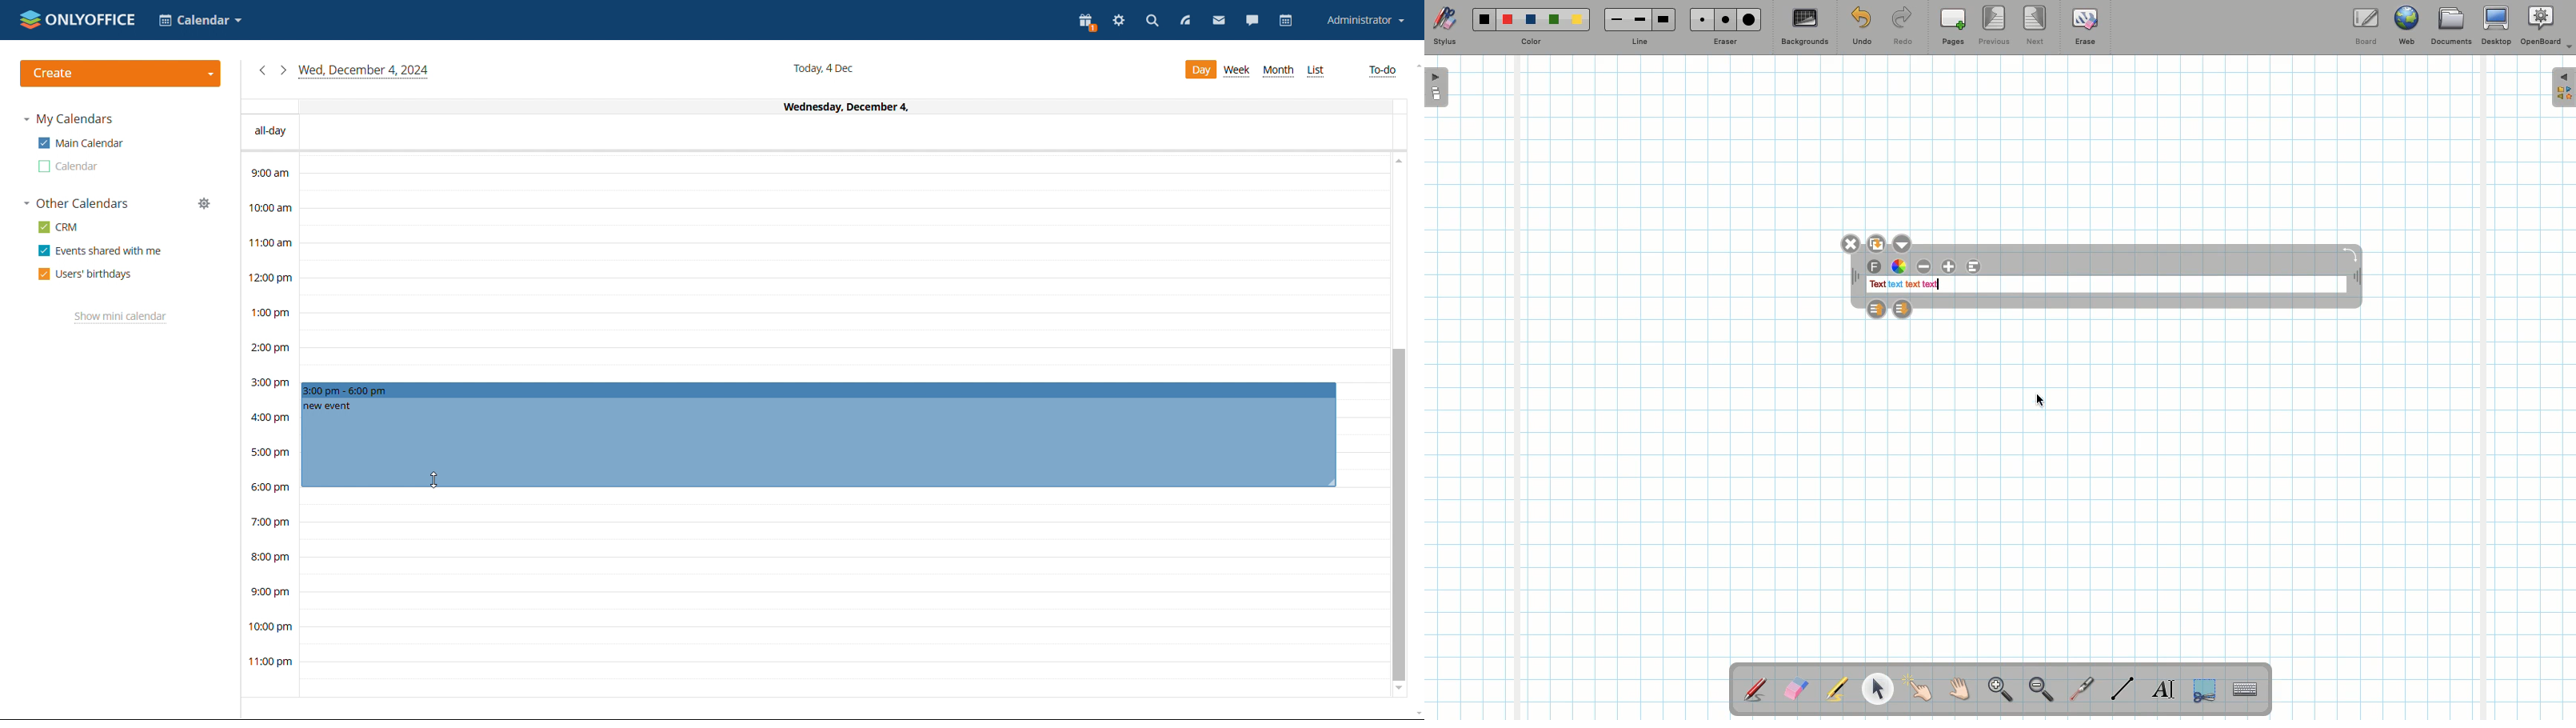 Image resolution: width=2576 pixels, height=728 pixels. Describe the element at coordinates (1875, 267) in the screenshot. I see `Font` at that location.